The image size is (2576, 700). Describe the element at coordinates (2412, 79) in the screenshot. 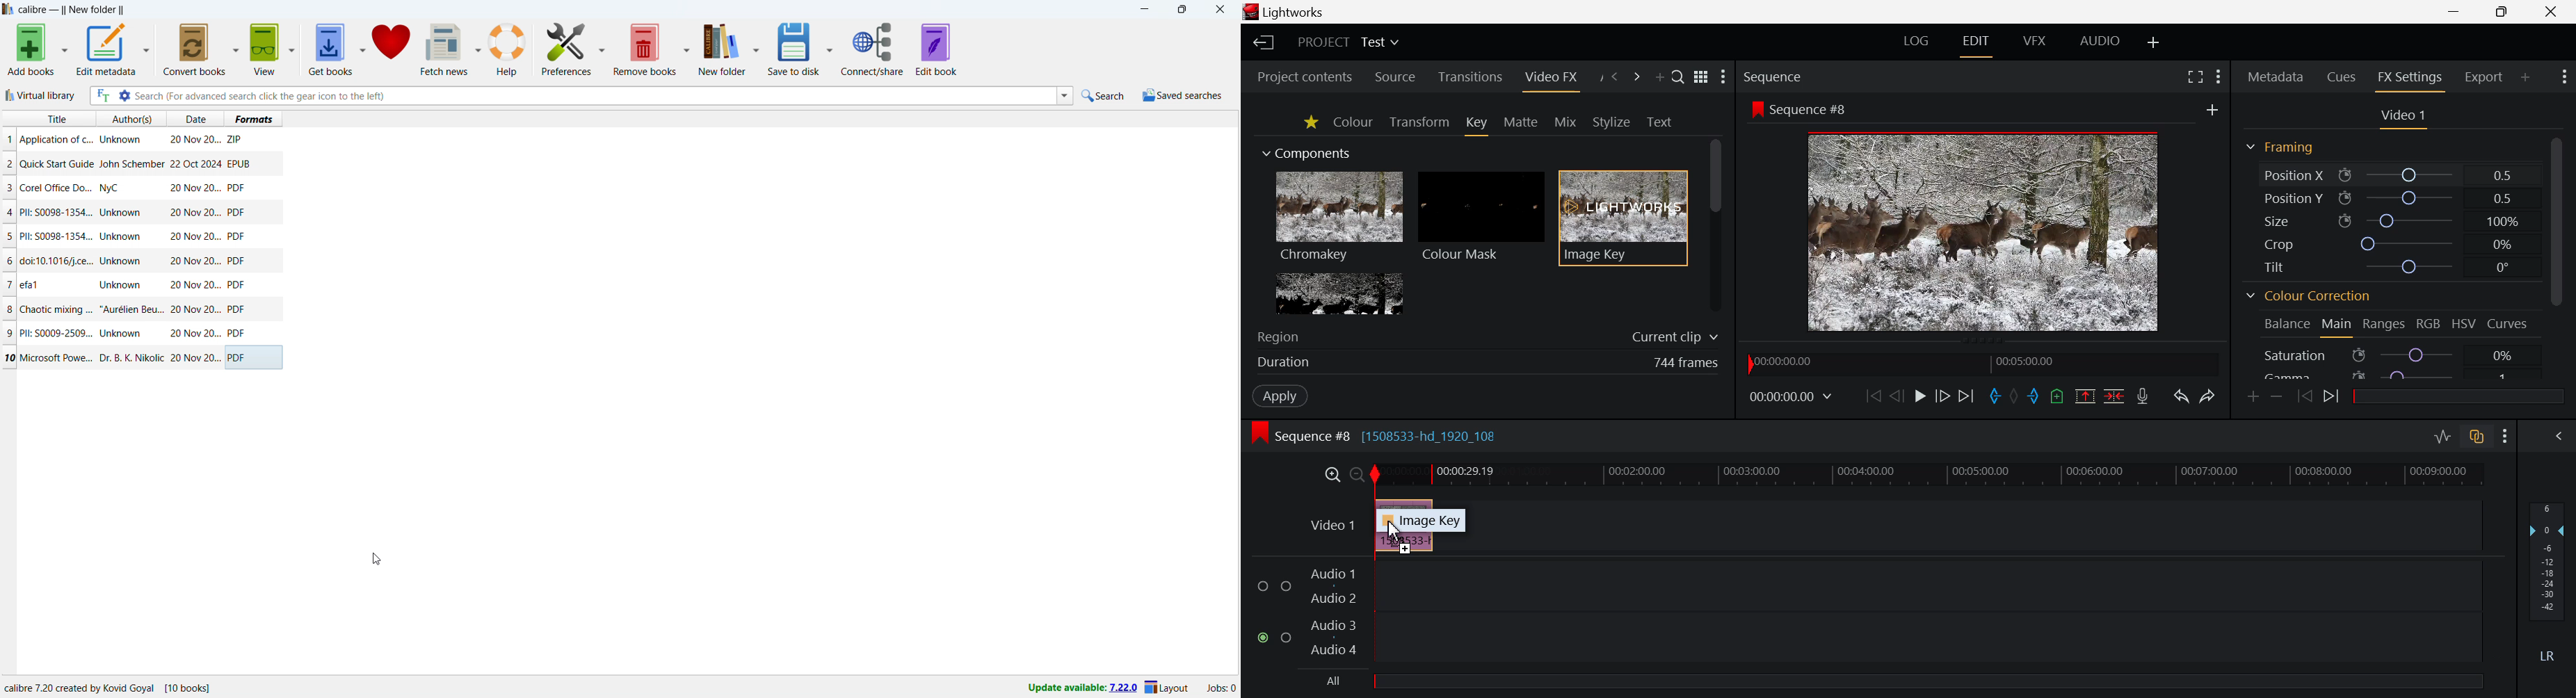

I see `FX Settings` at that location.